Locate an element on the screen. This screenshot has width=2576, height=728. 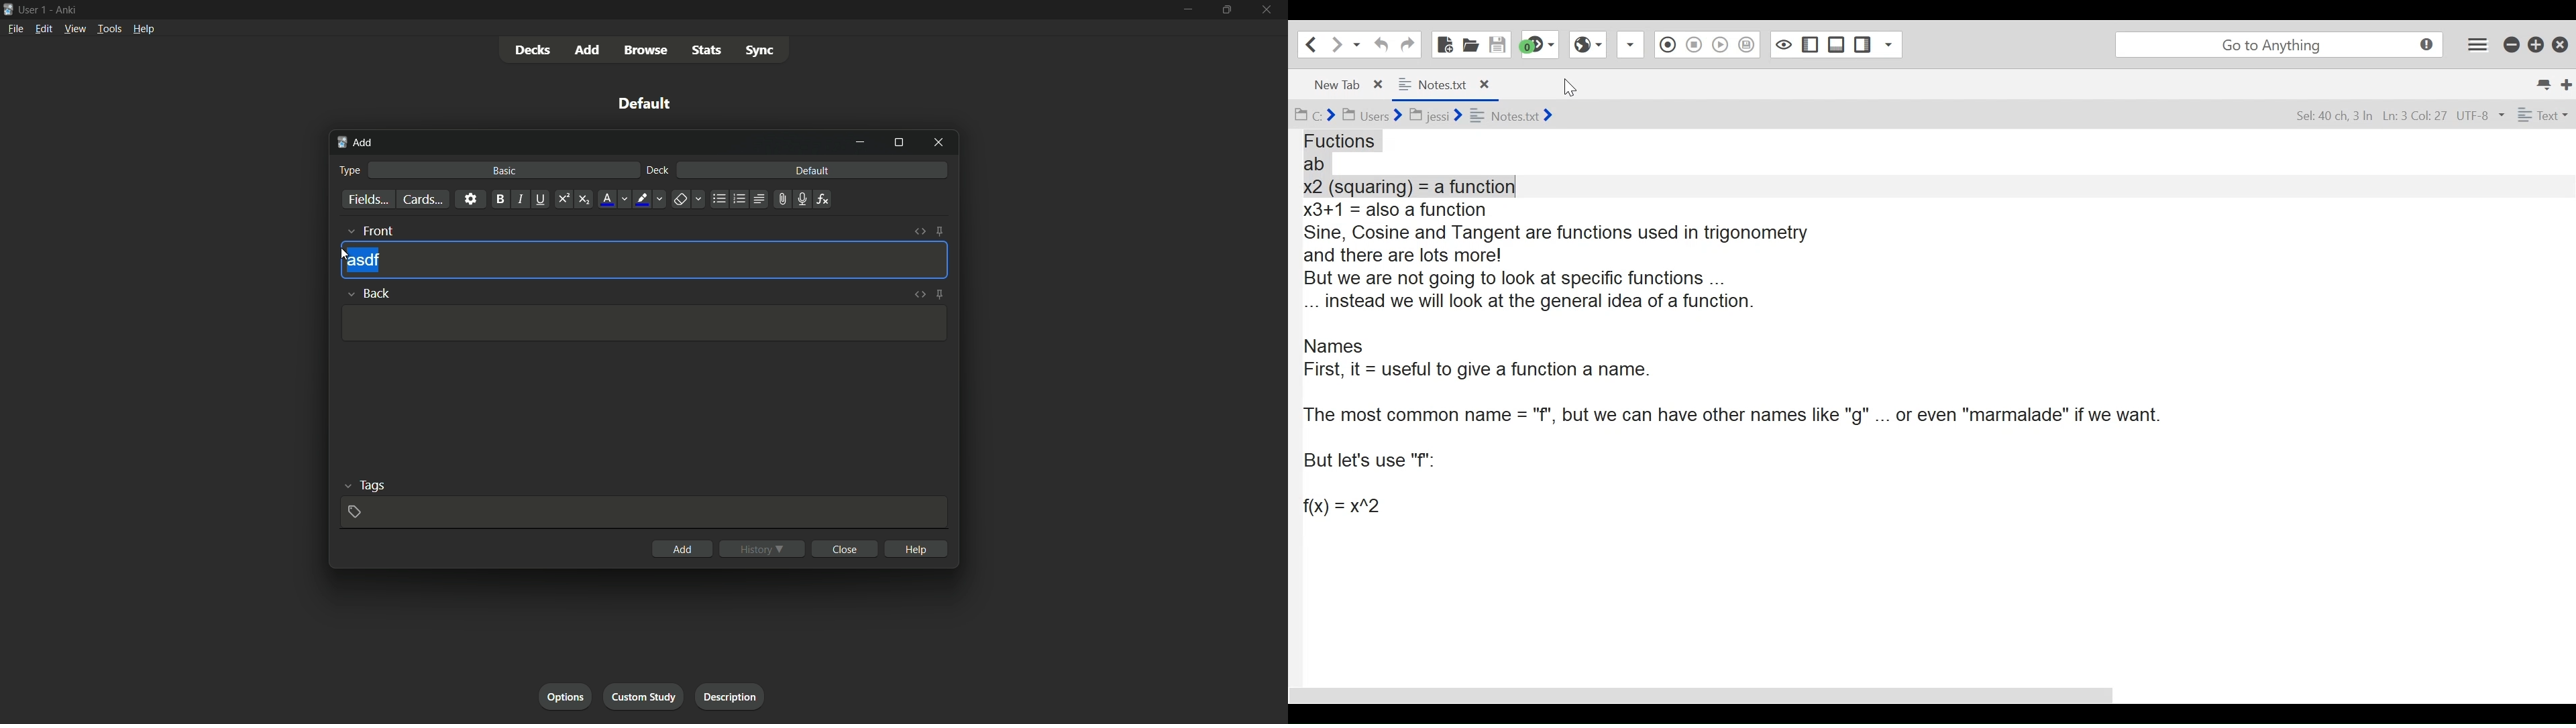
equations is located at coordinates (824, 199).